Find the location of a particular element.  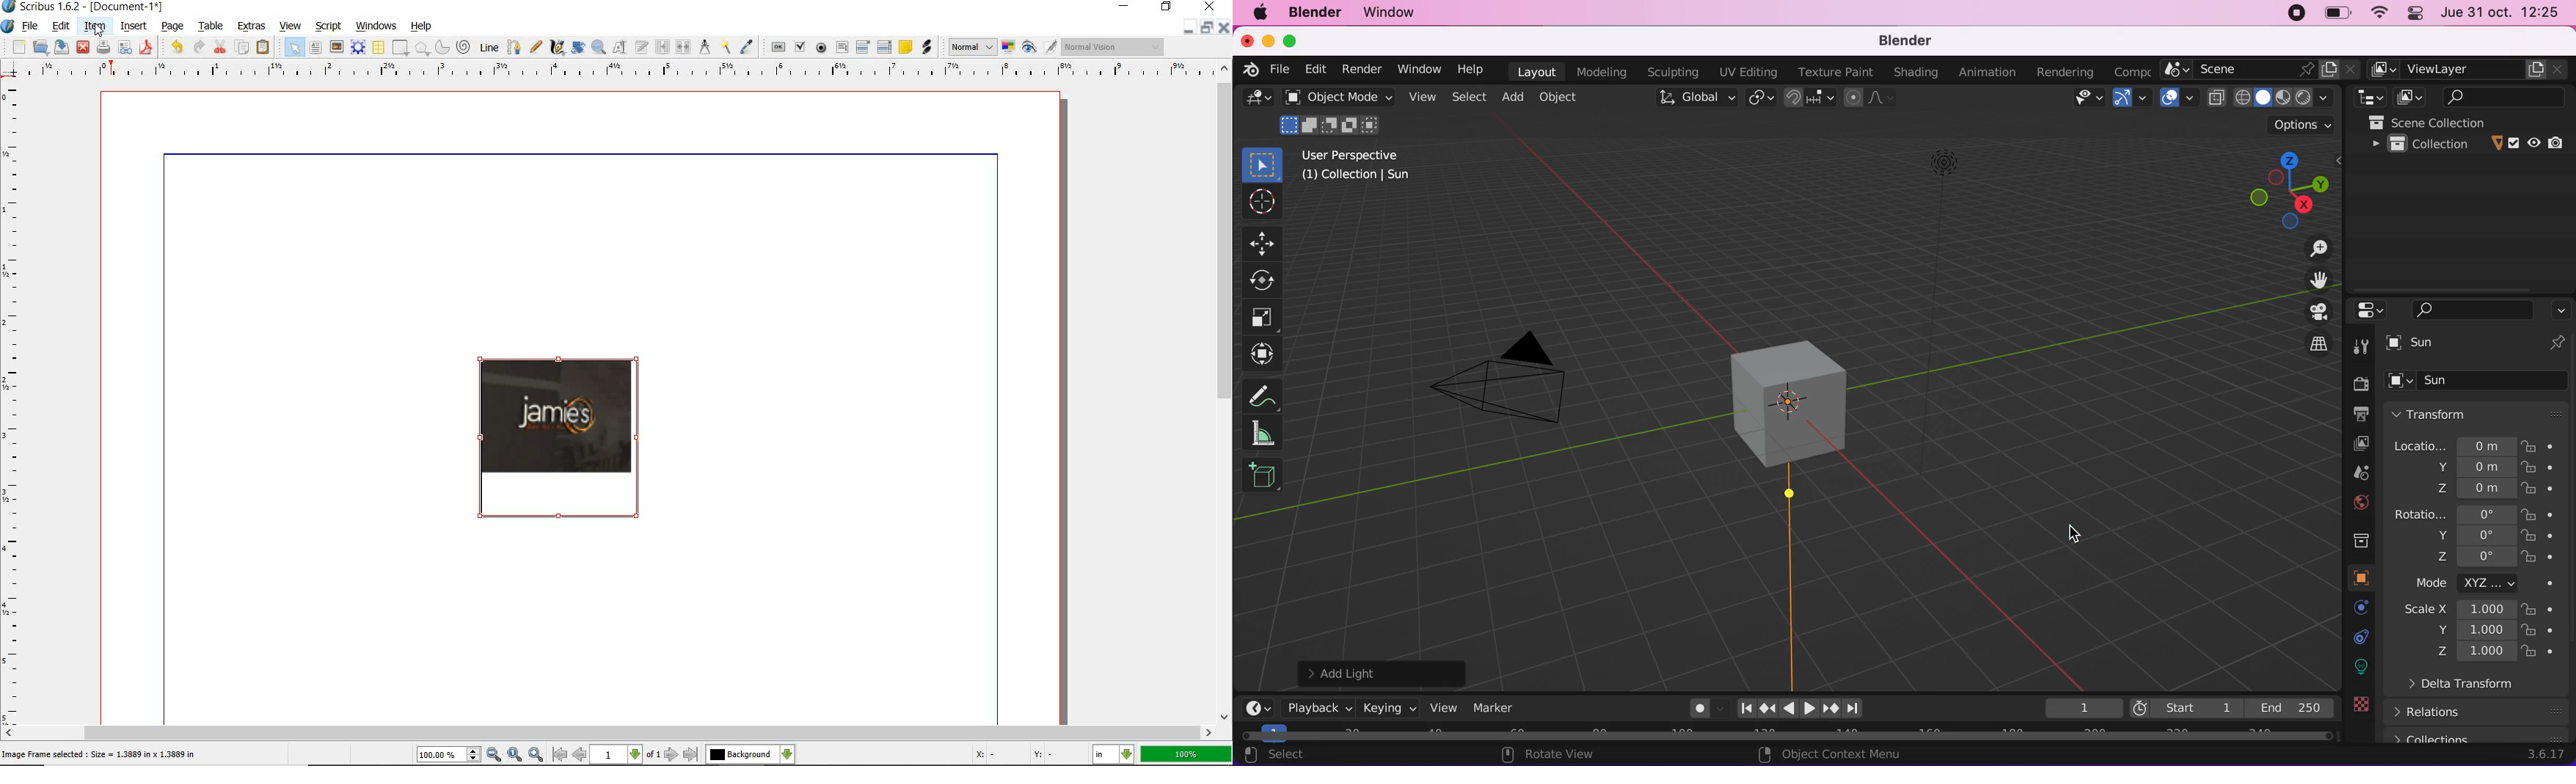

table is located at coordinates (379, 48).